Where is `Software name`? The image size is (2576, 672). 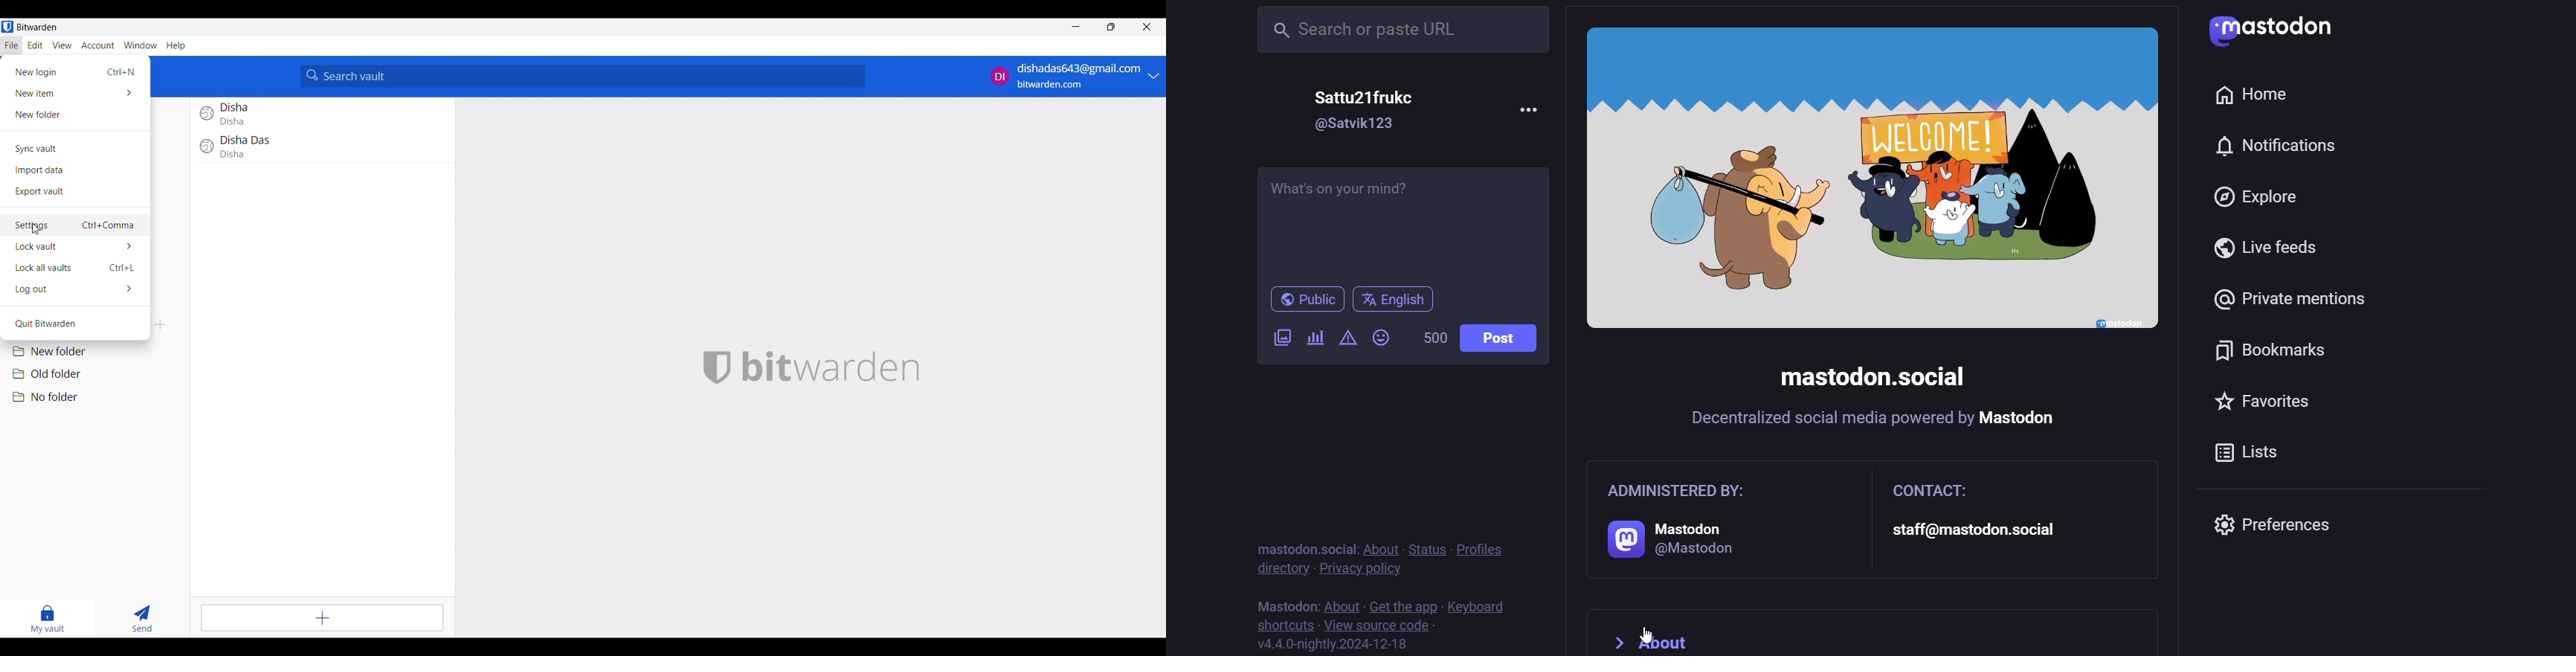
Software name is located at coordinates (37, 27).